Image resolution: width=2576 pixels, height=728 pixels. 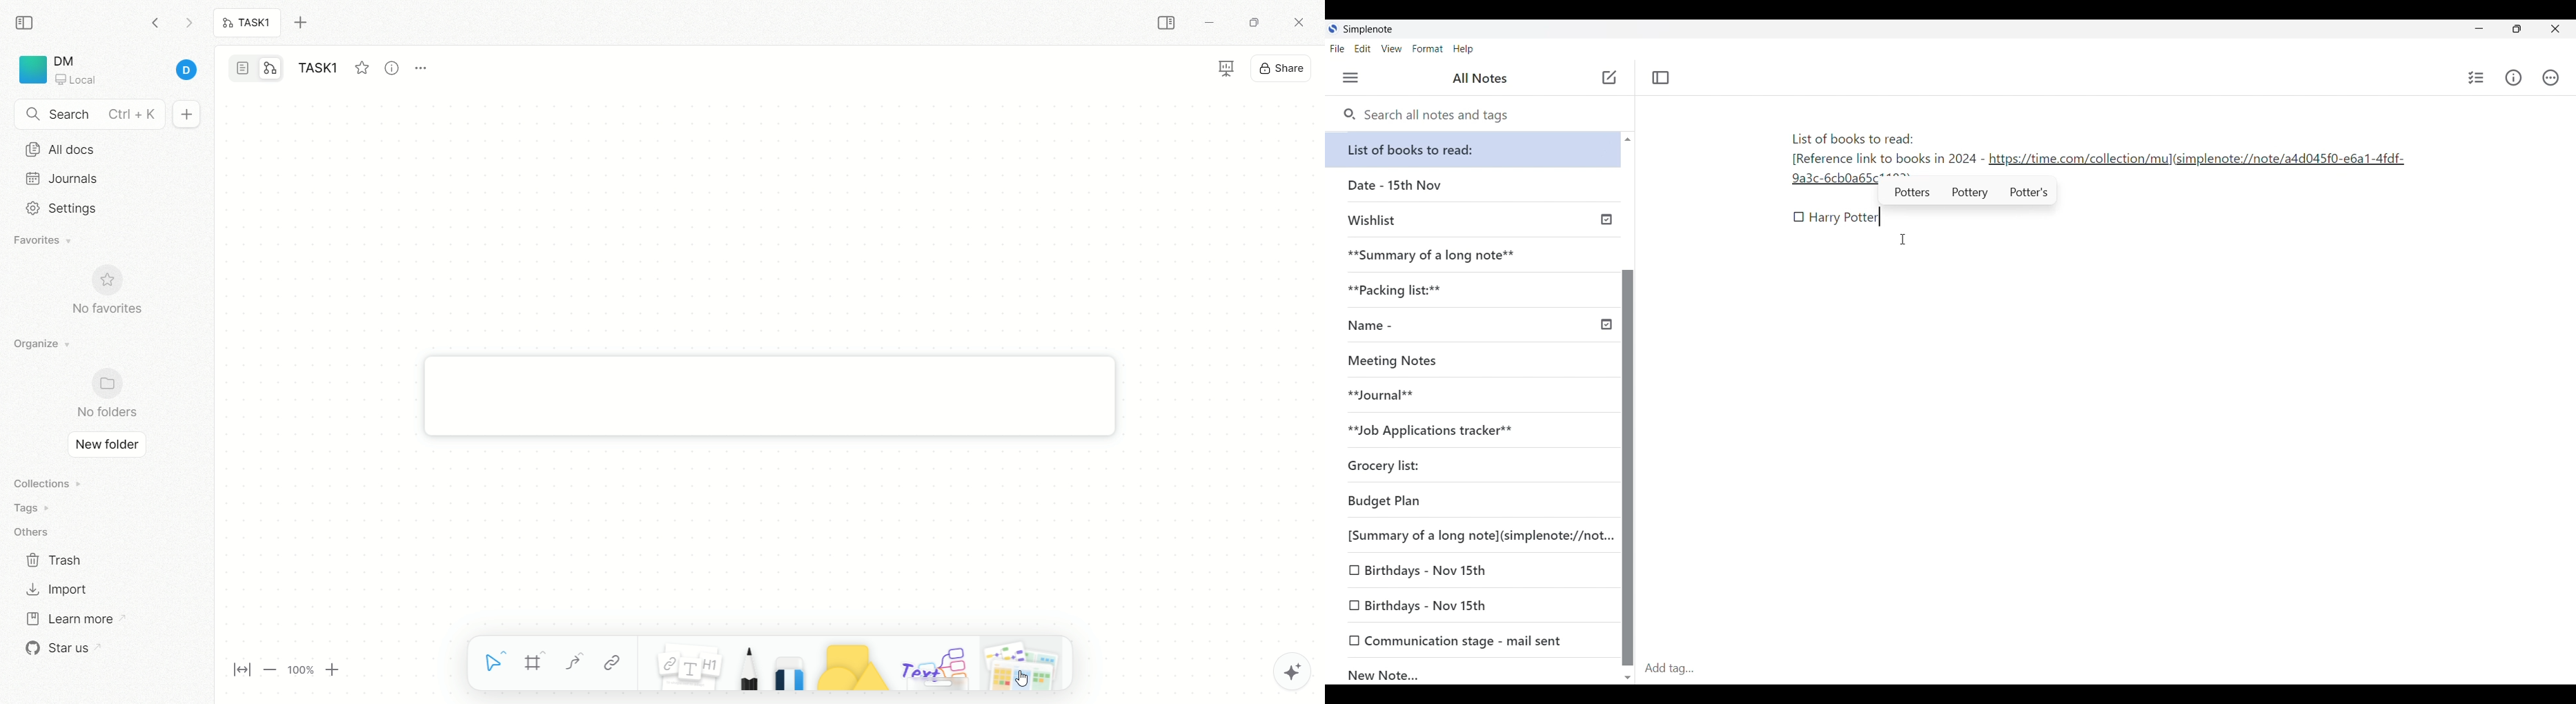 I want to click on [Summary of a long note](simplenote://not..., so click(x=1477, y=535).